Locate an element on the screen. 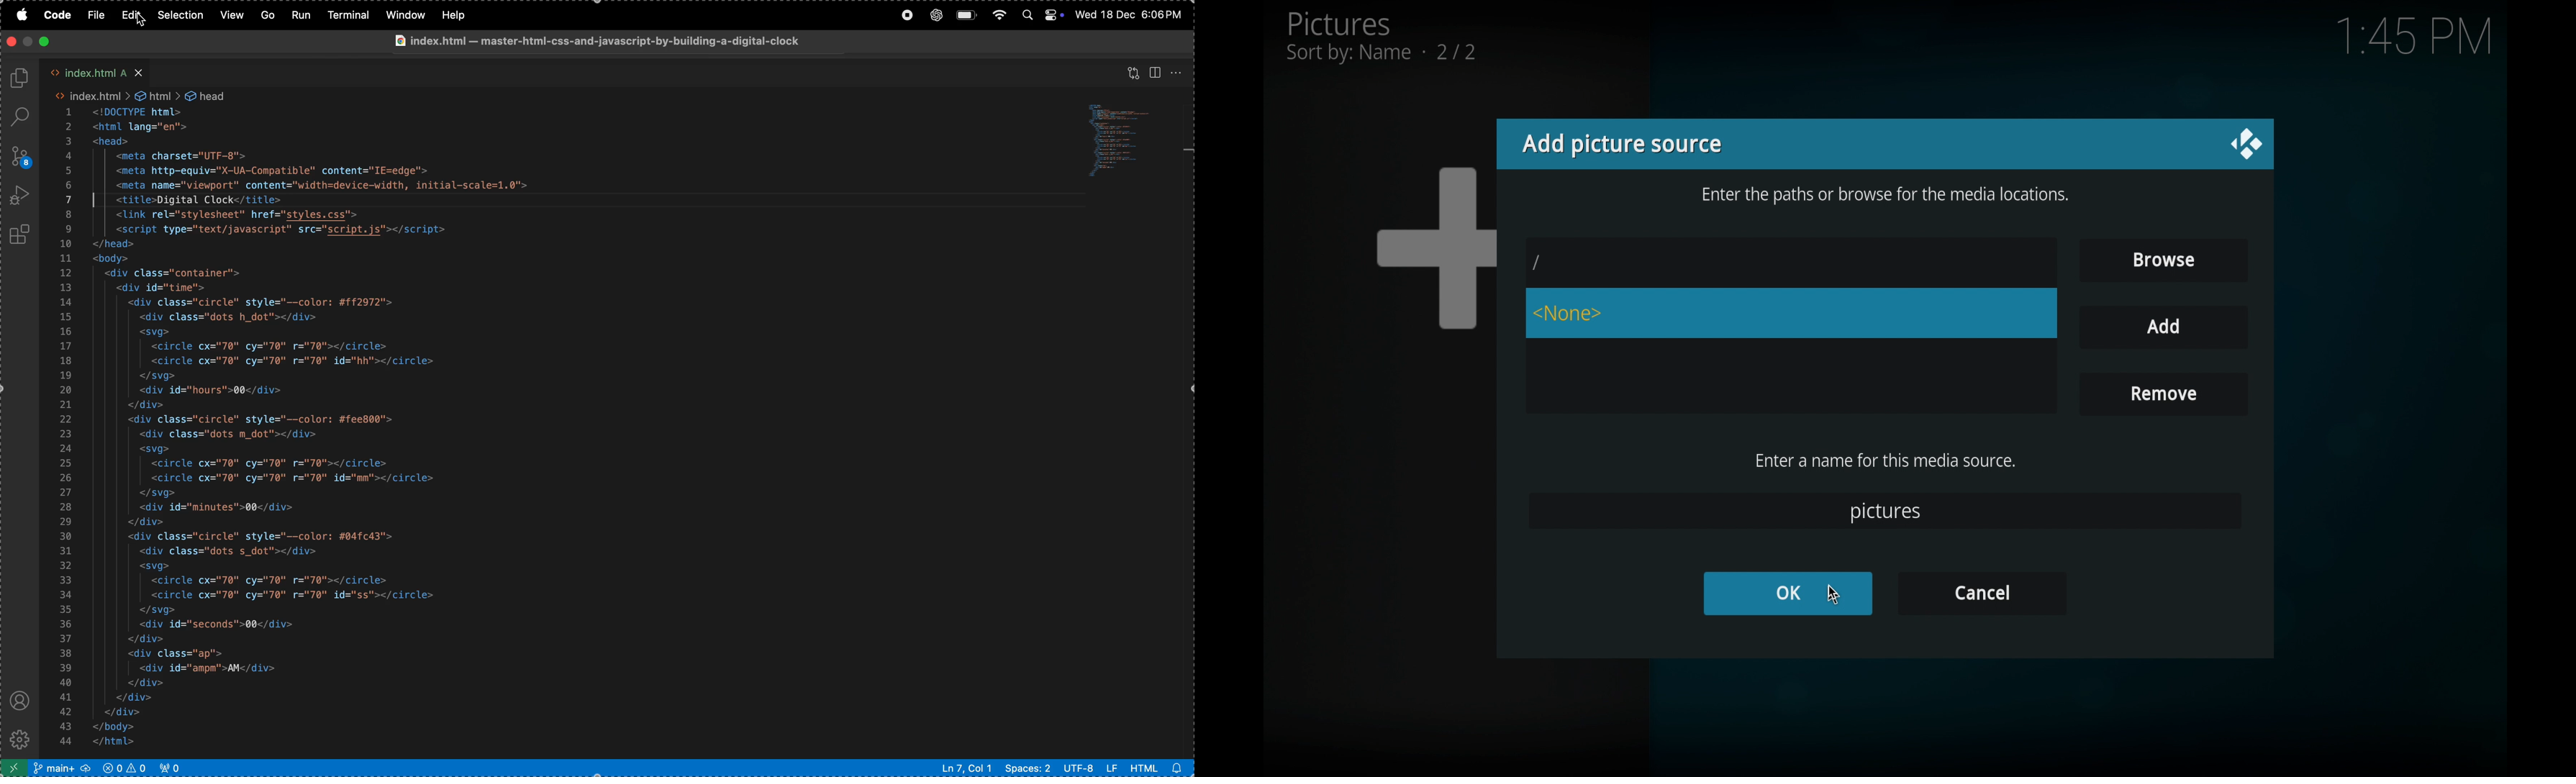 This screenshot has height=784, width=2576. cursor is located at coordinates (140, 22).